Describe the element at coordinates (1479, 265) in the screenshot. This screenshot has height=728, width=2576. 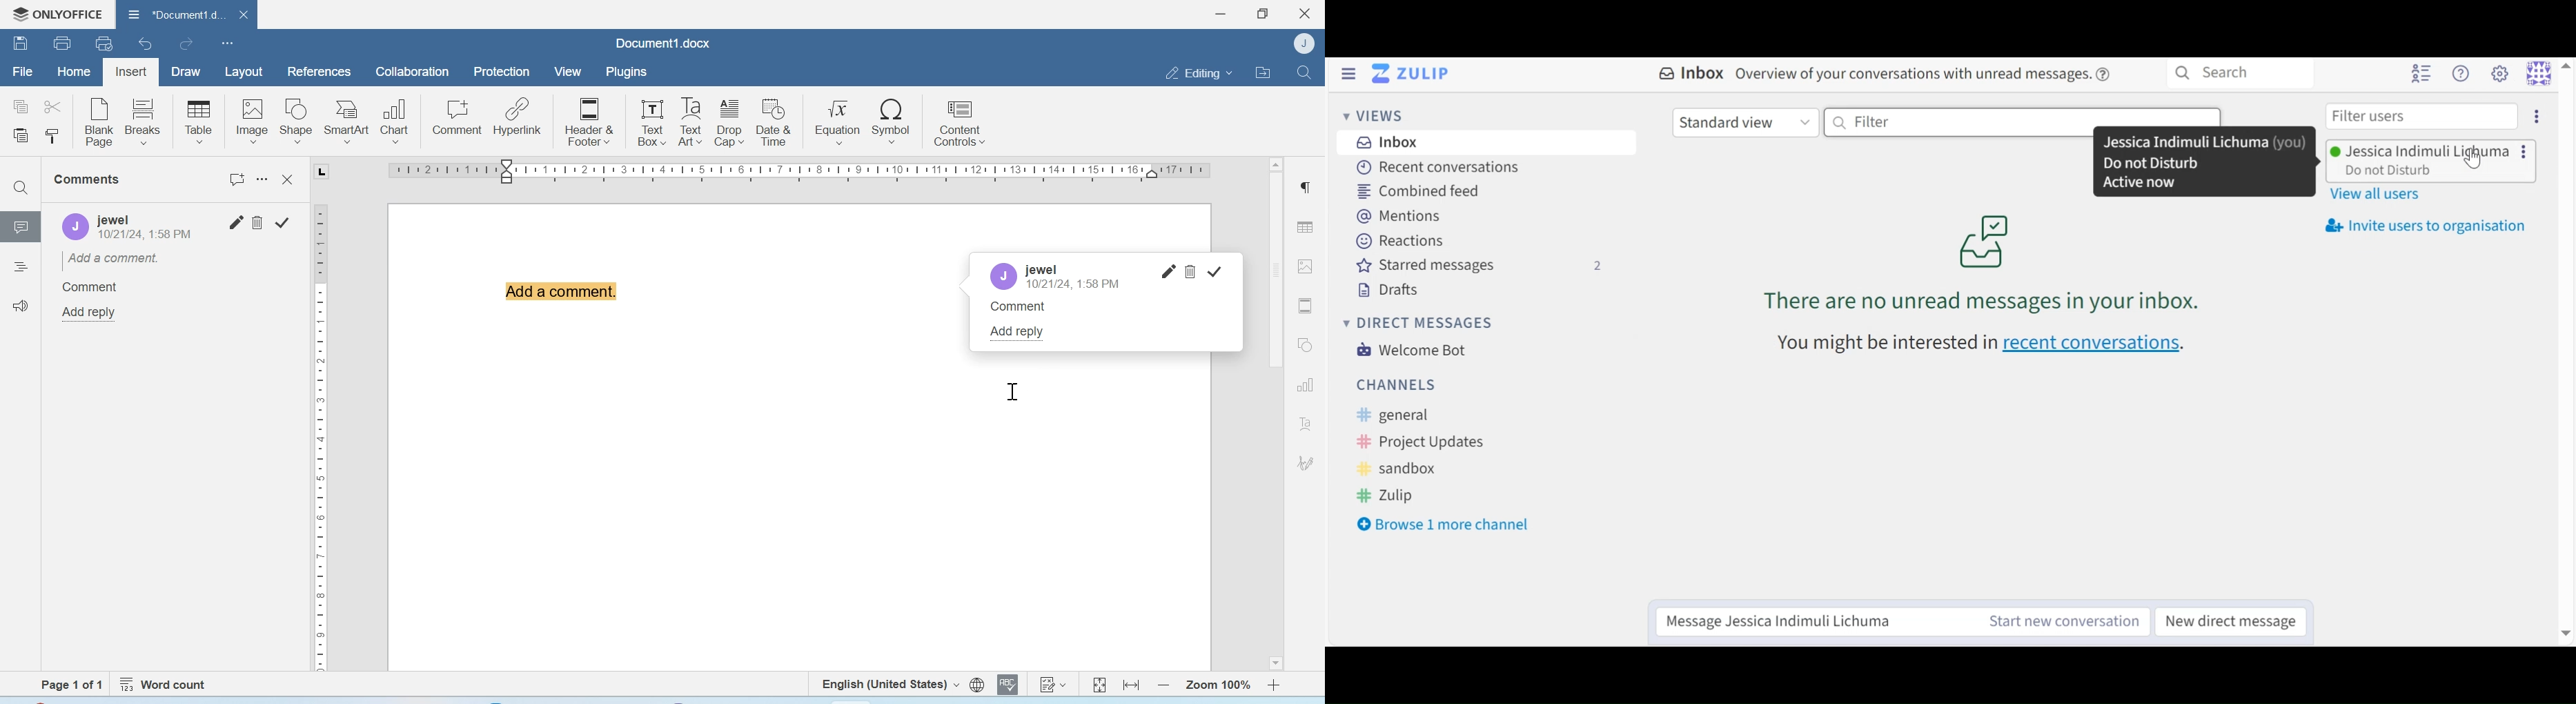
I see `Starred messages` at that location.